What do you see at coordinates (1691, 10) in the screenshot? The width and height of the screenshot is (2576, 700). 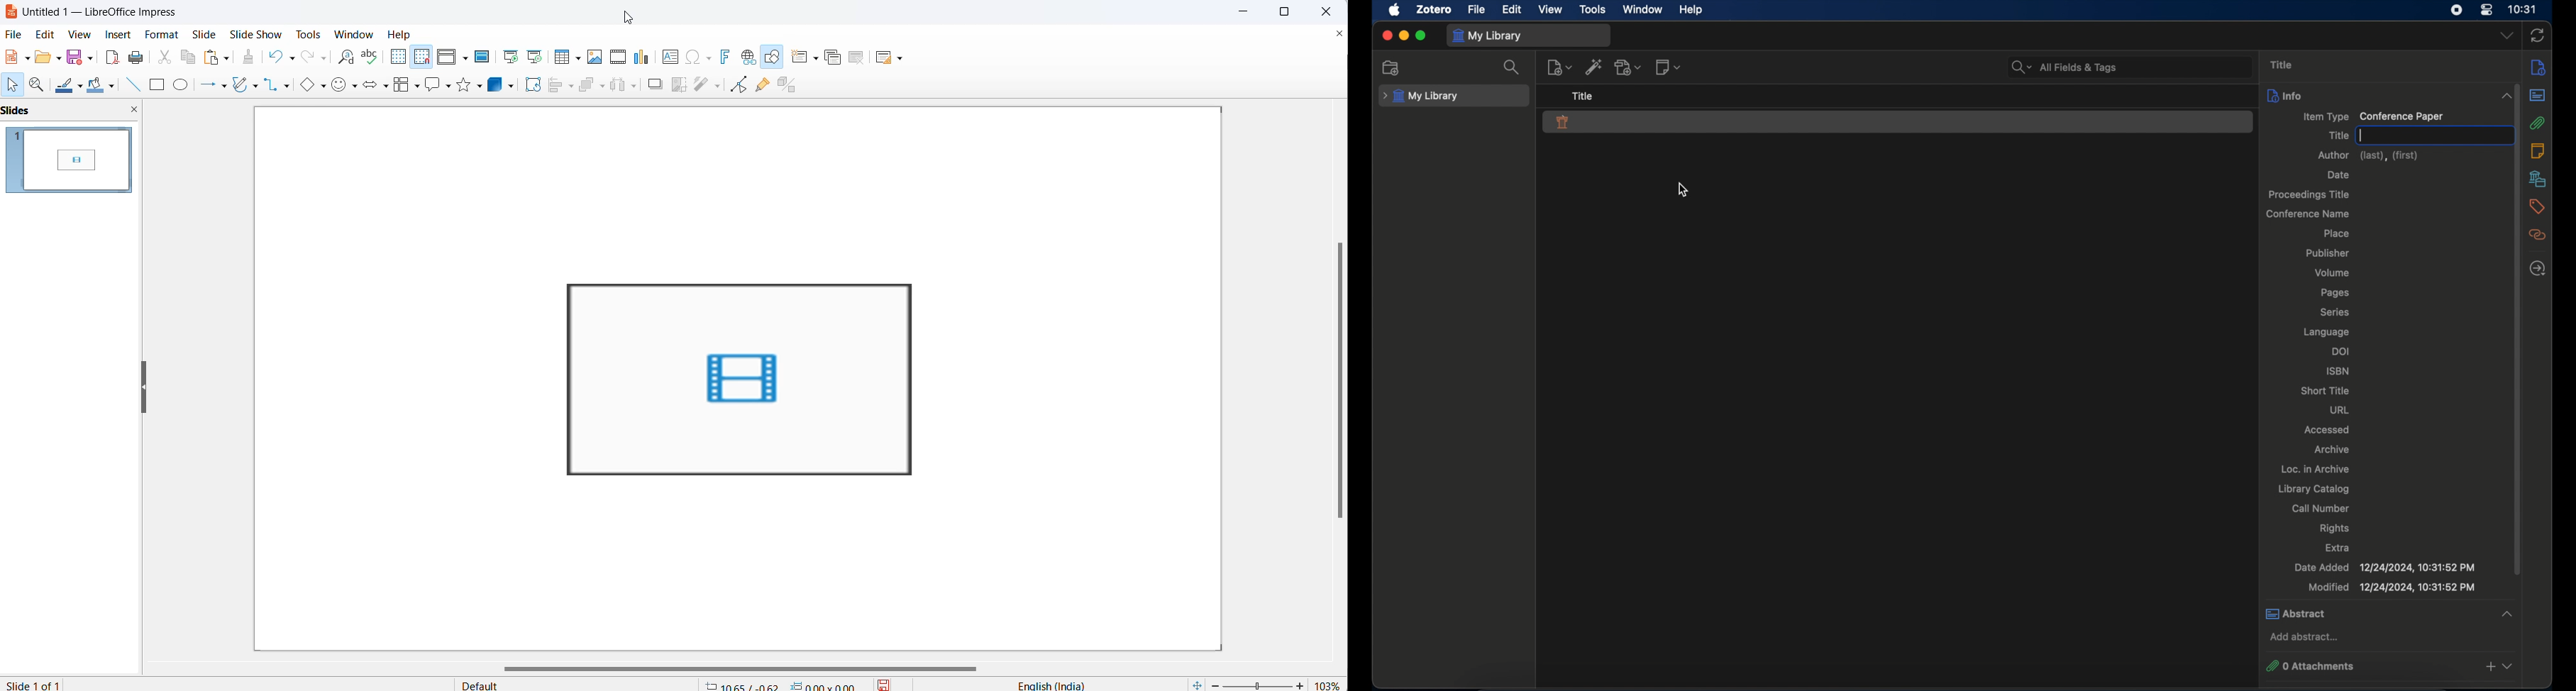 I see `help` at bounding box center [1691, 10].